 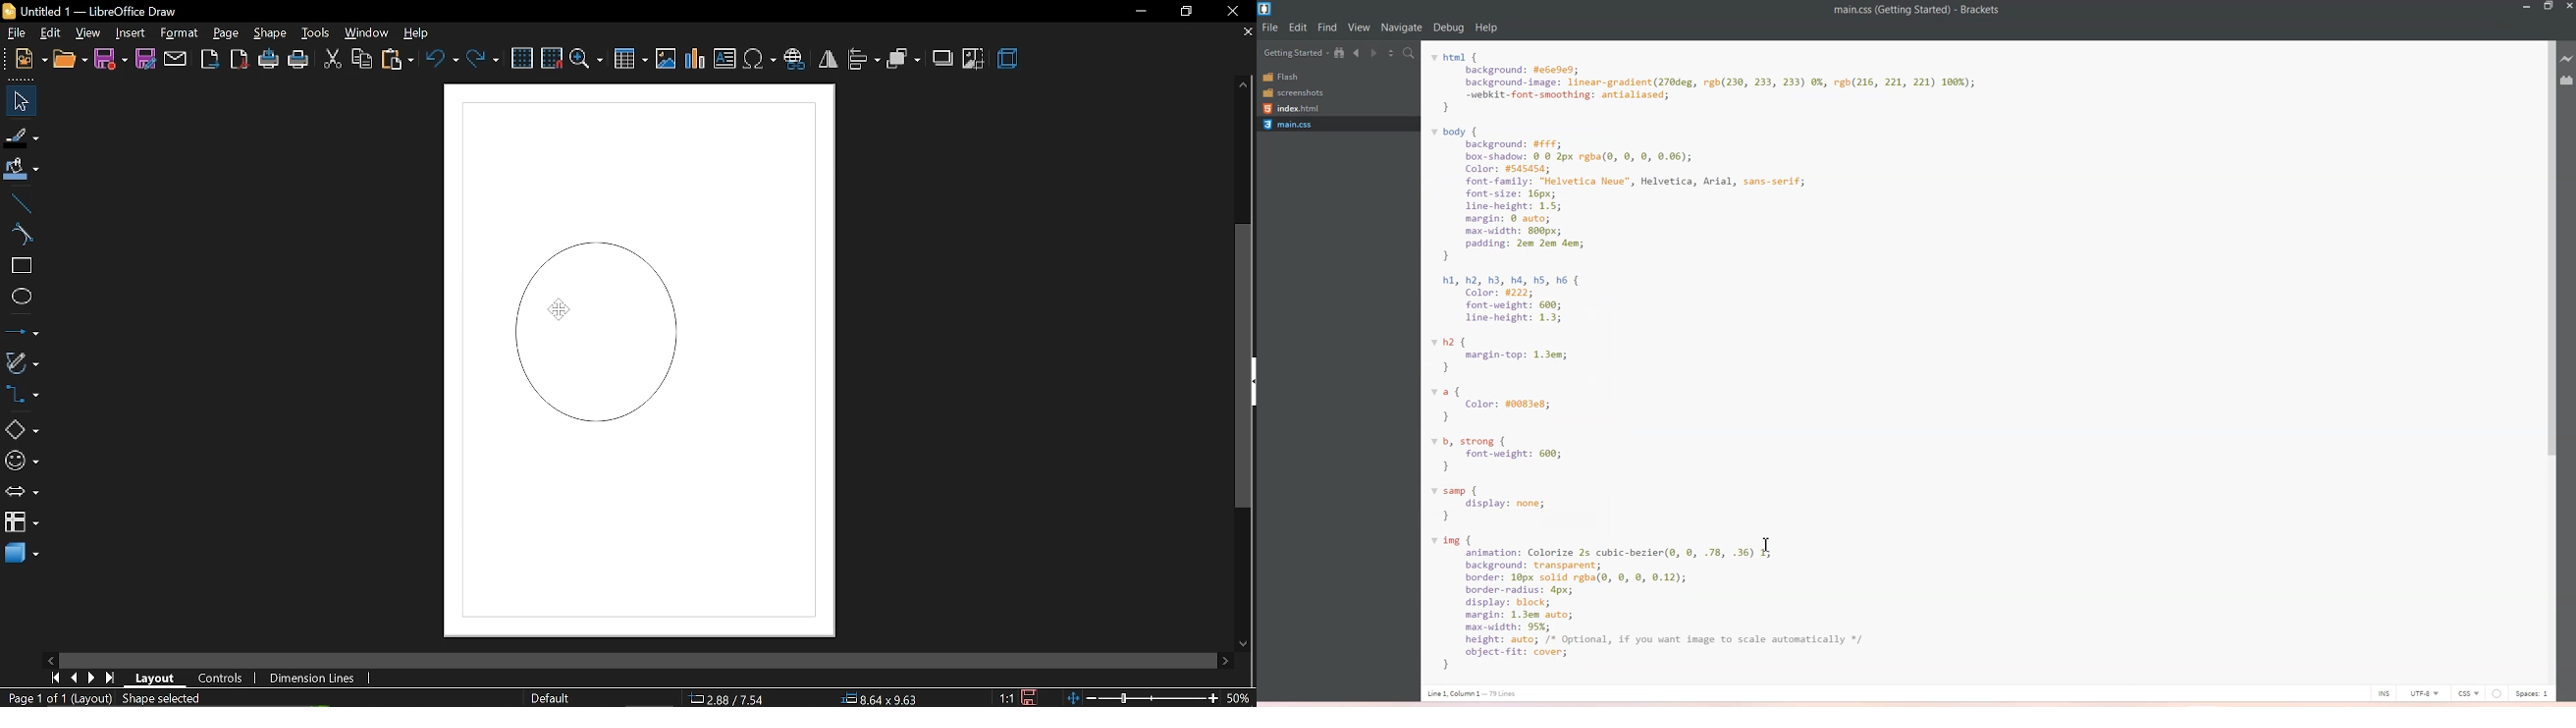 What do you see at coordinates (76, 679) in the screenshot?
I see `previous page` at bounding box center [76, 679].